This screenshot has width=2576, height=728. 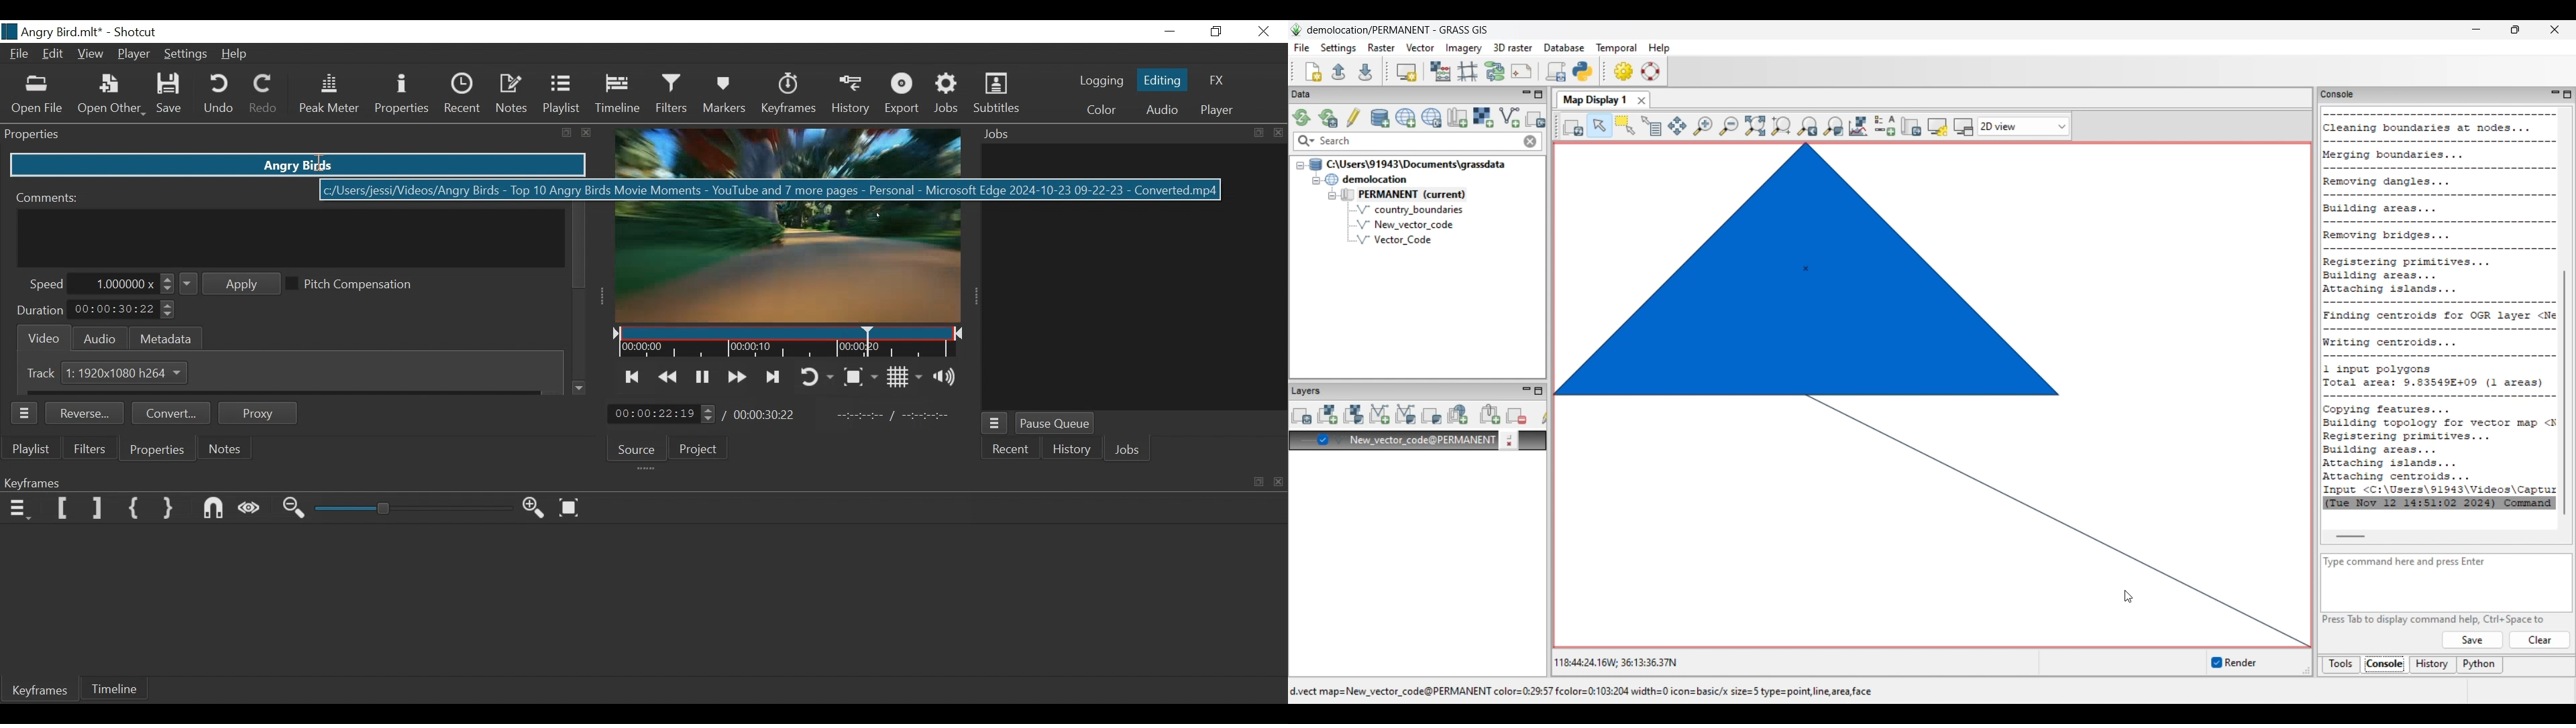 I want to click on Play forwar quickly, so click(x=738, y=377).